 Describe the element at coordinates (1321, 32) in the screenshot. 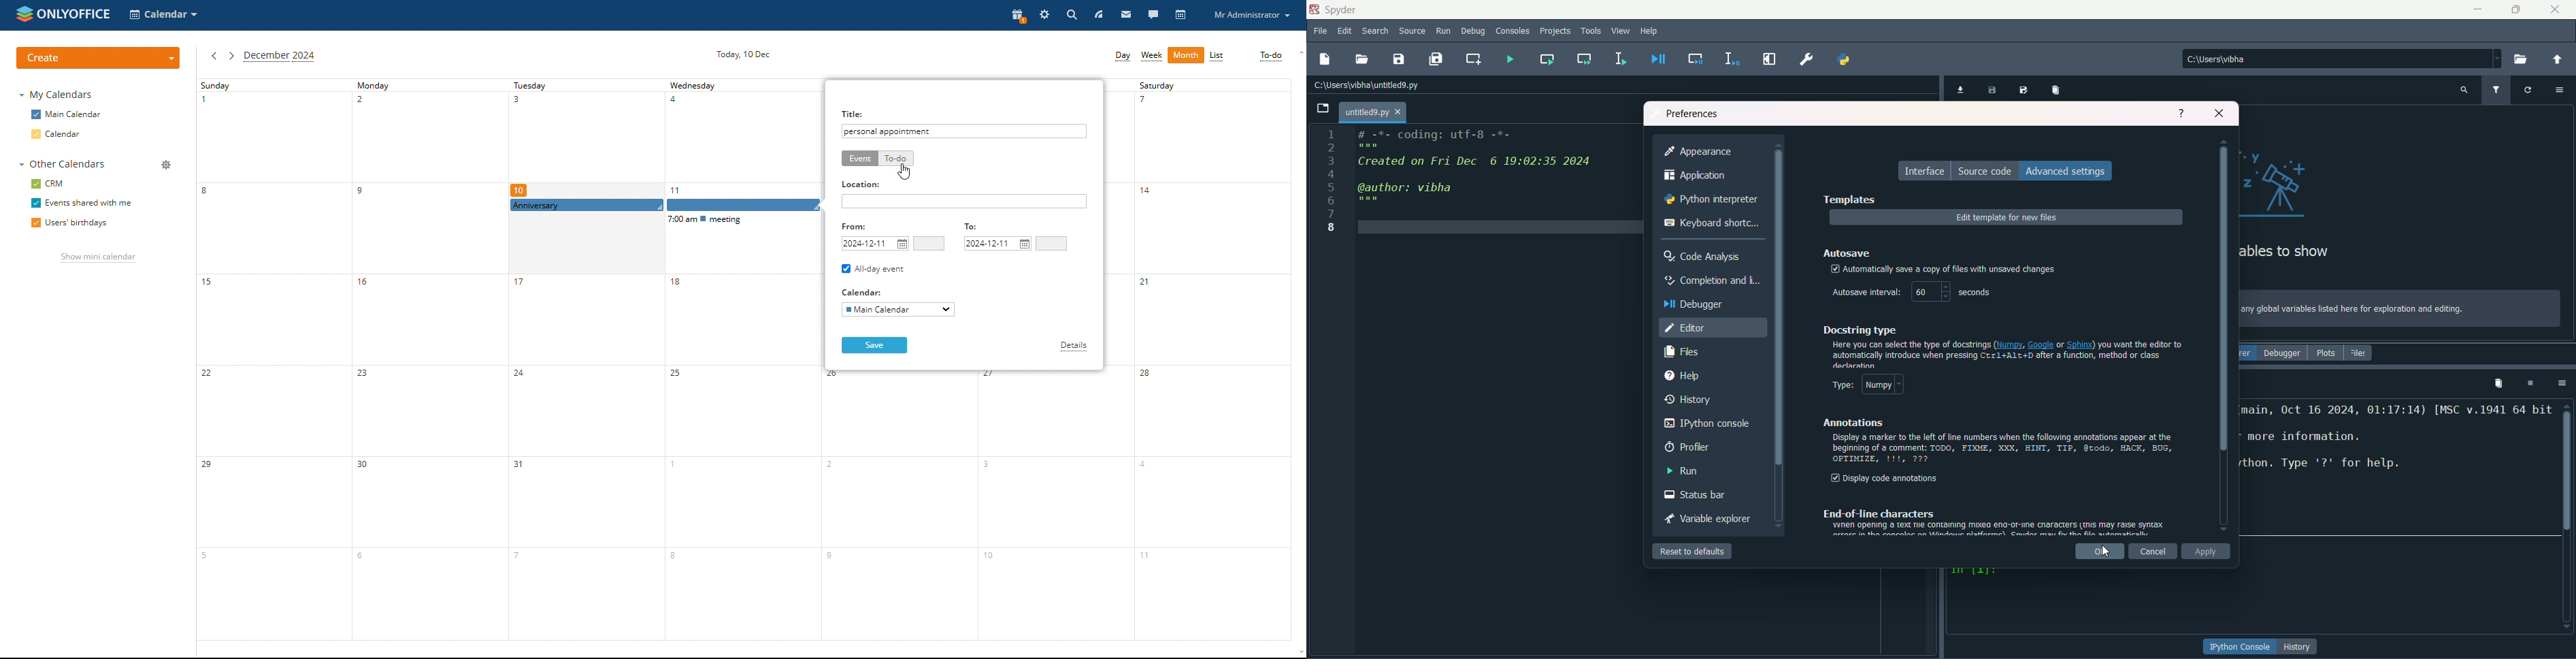

I see `file` at that location.